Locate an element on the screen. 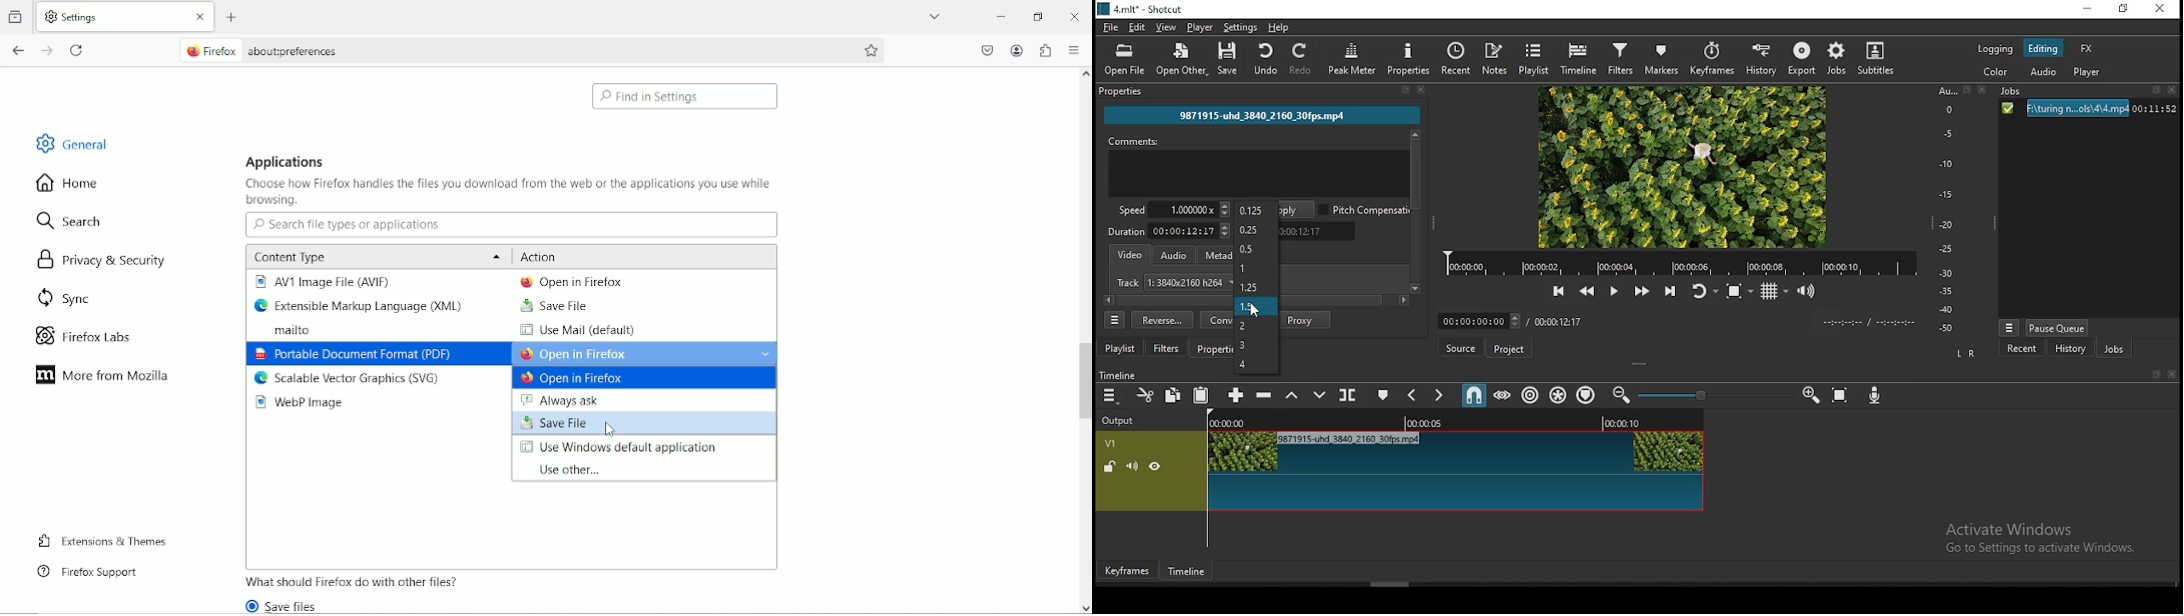 The width and height of the screenshot is (2184, 616). fx is located at coordinates (2087, 49).